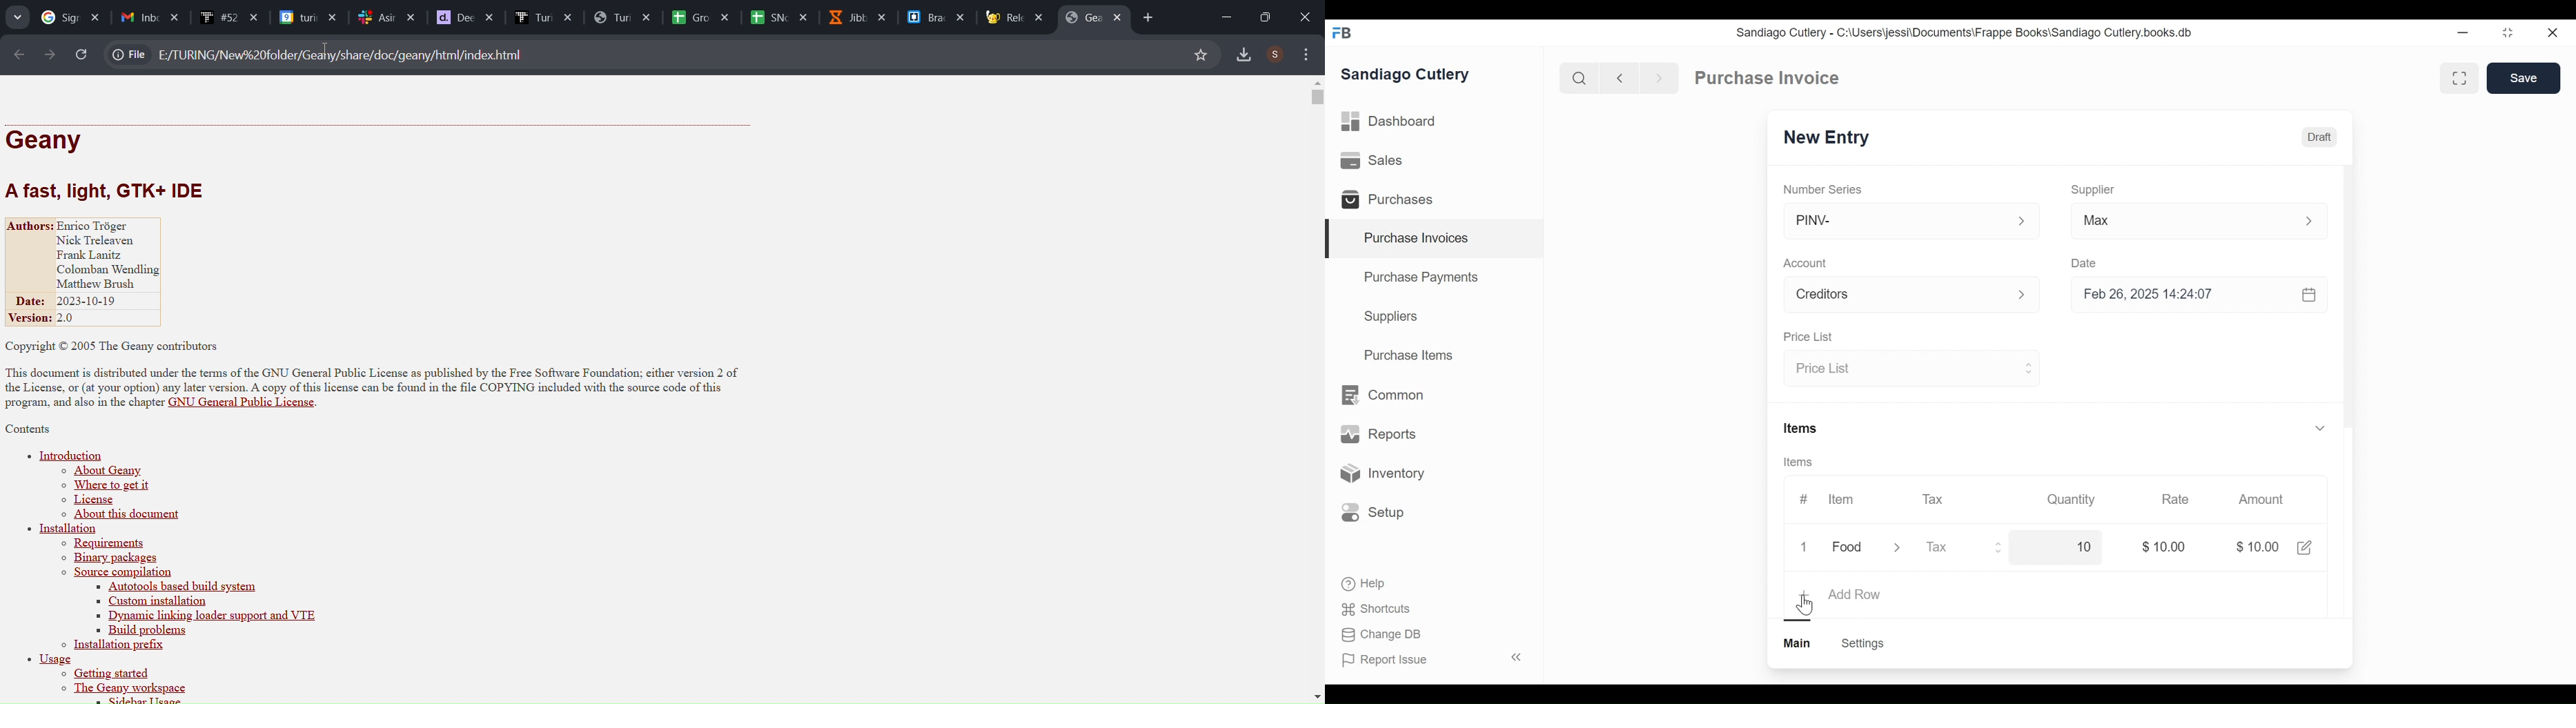  Describe the element at coordinates (1999, 549) in the screenshot. I see `Expand` at that location.